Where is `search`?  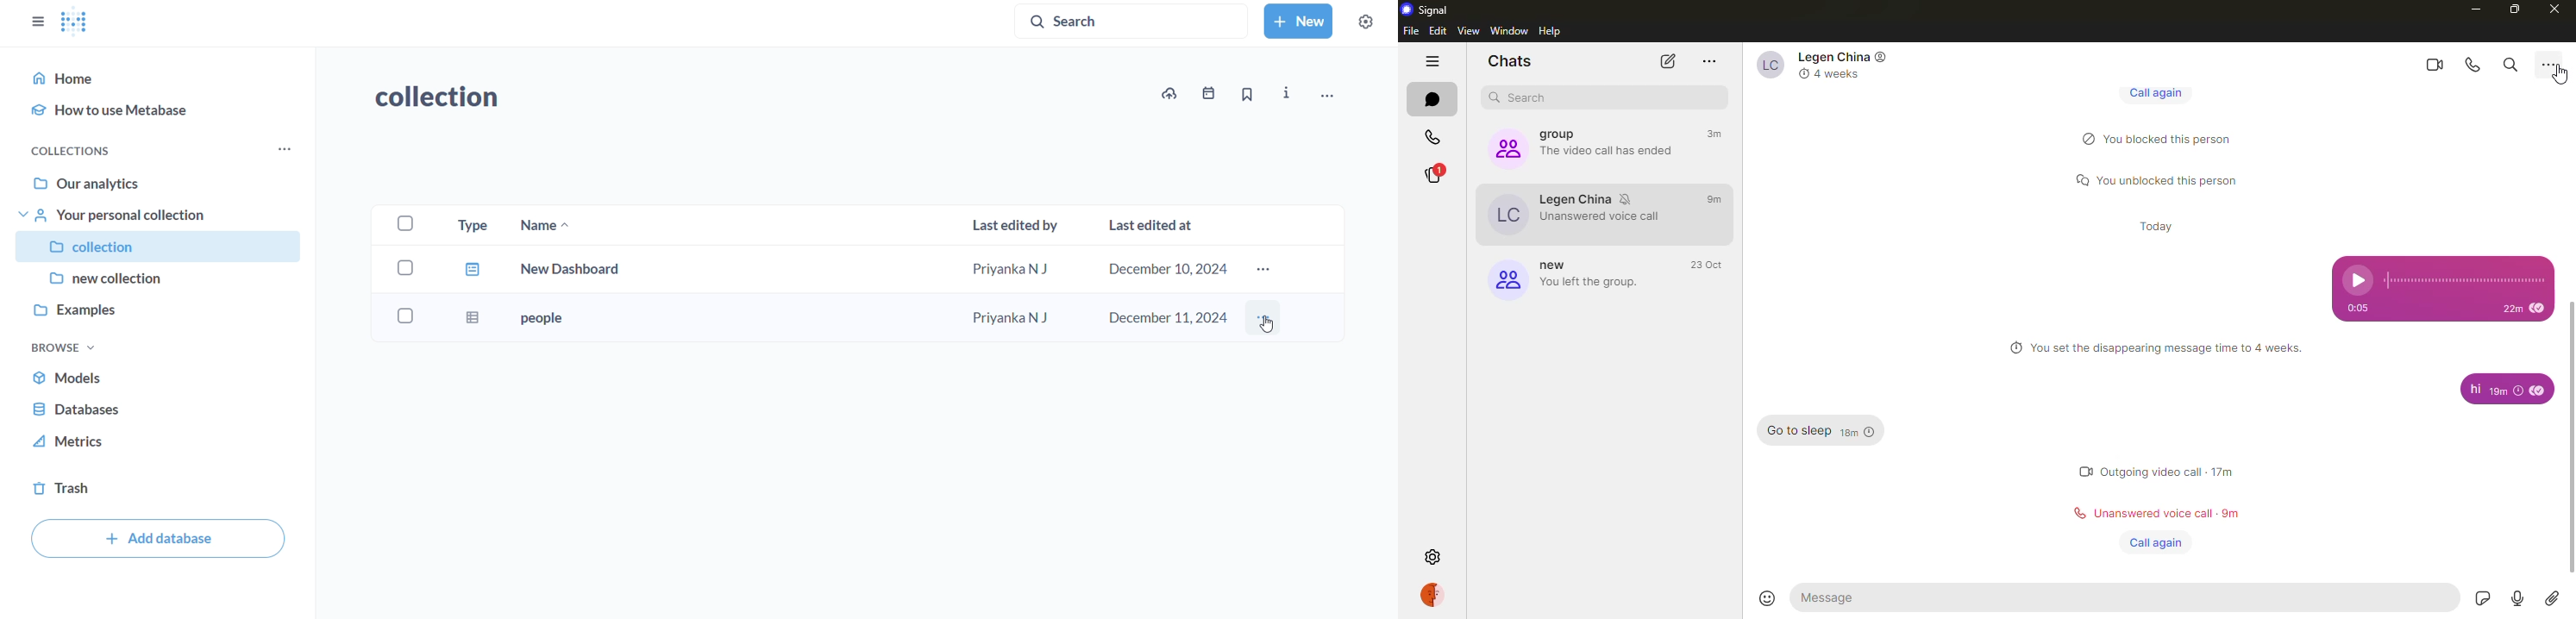
search is located at coordinates (2509, 64).